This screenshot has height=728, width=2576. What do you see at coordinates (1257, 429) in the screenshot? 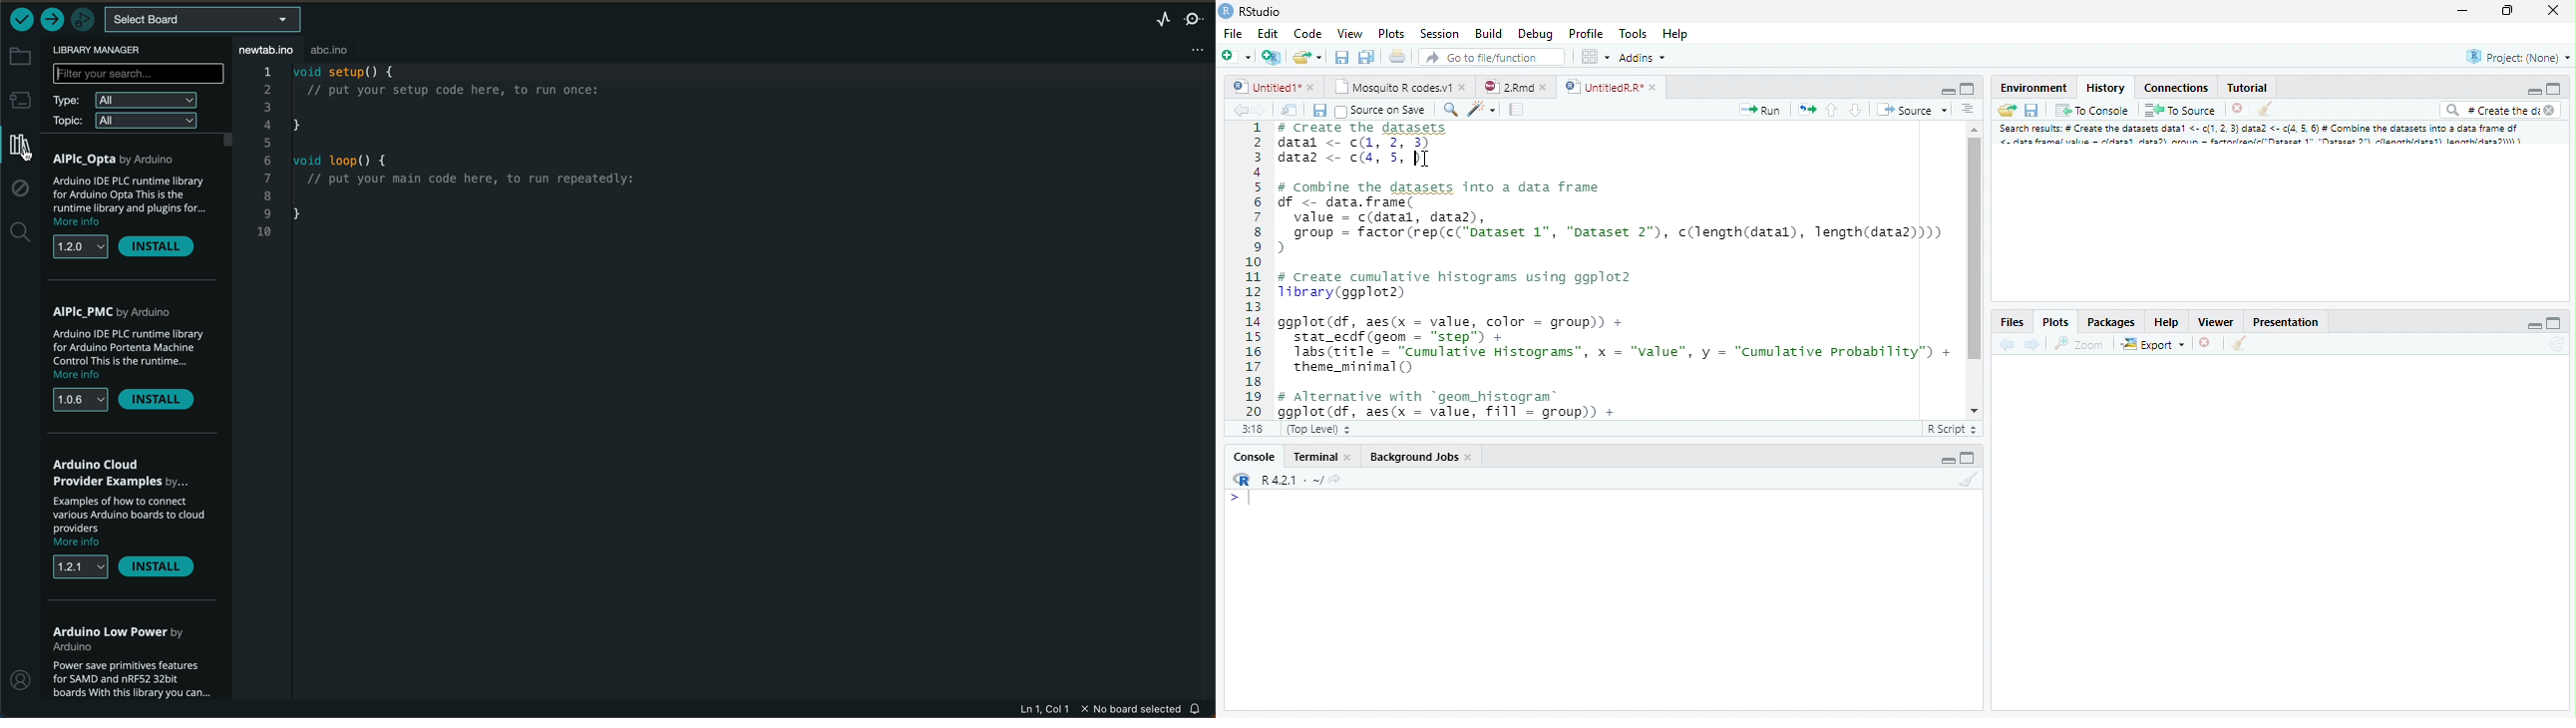
I see `1:1` at bounding box center [1257, 429].